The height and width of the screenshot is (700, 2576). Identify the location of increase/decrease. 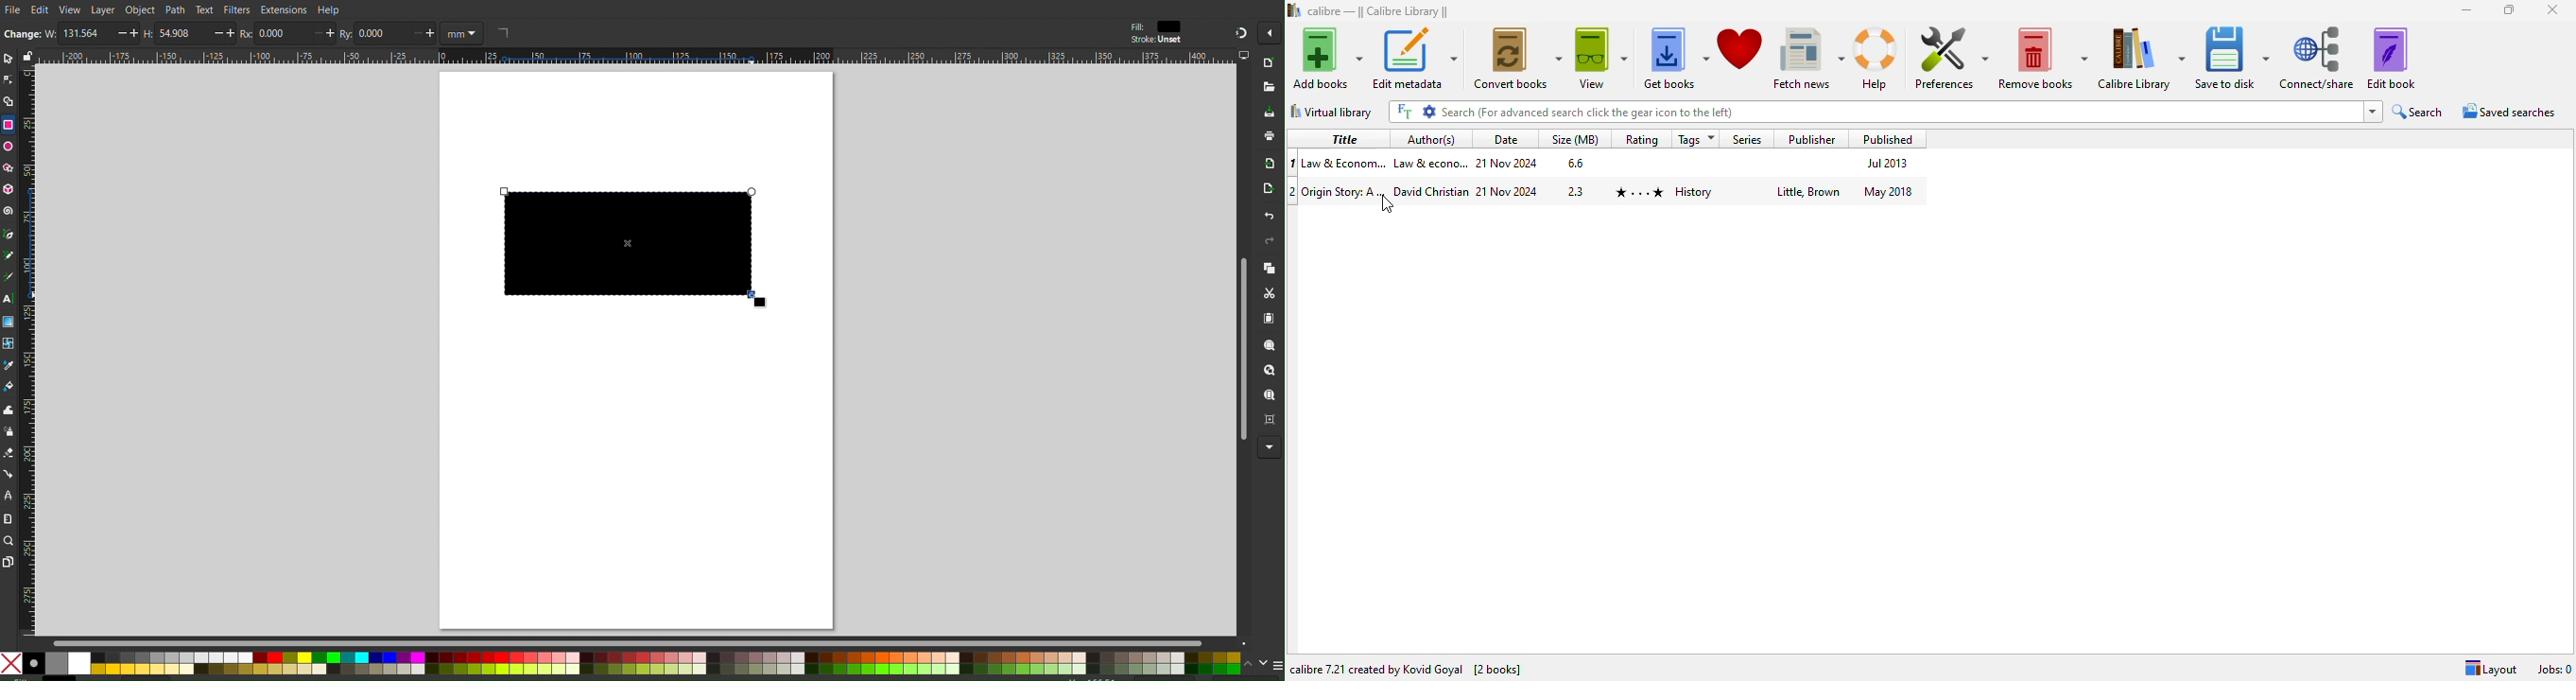
(323, 33).